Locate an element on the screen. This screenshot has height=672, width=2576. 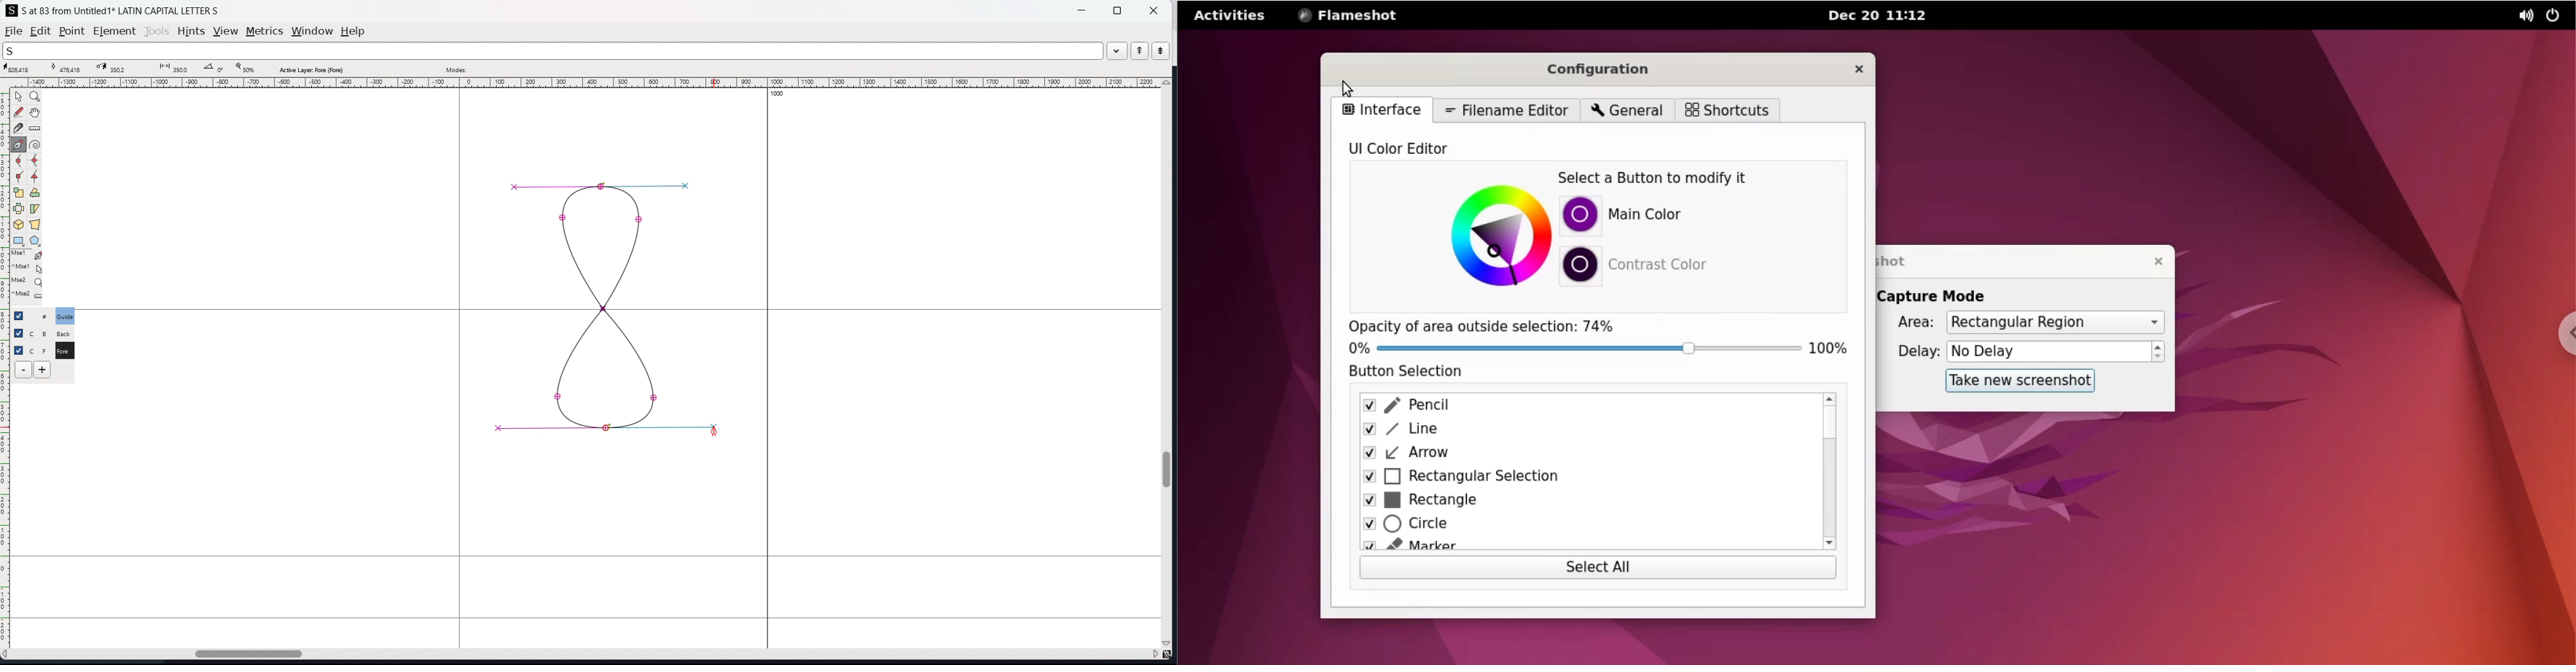
element is located at coordinates (115, 31).